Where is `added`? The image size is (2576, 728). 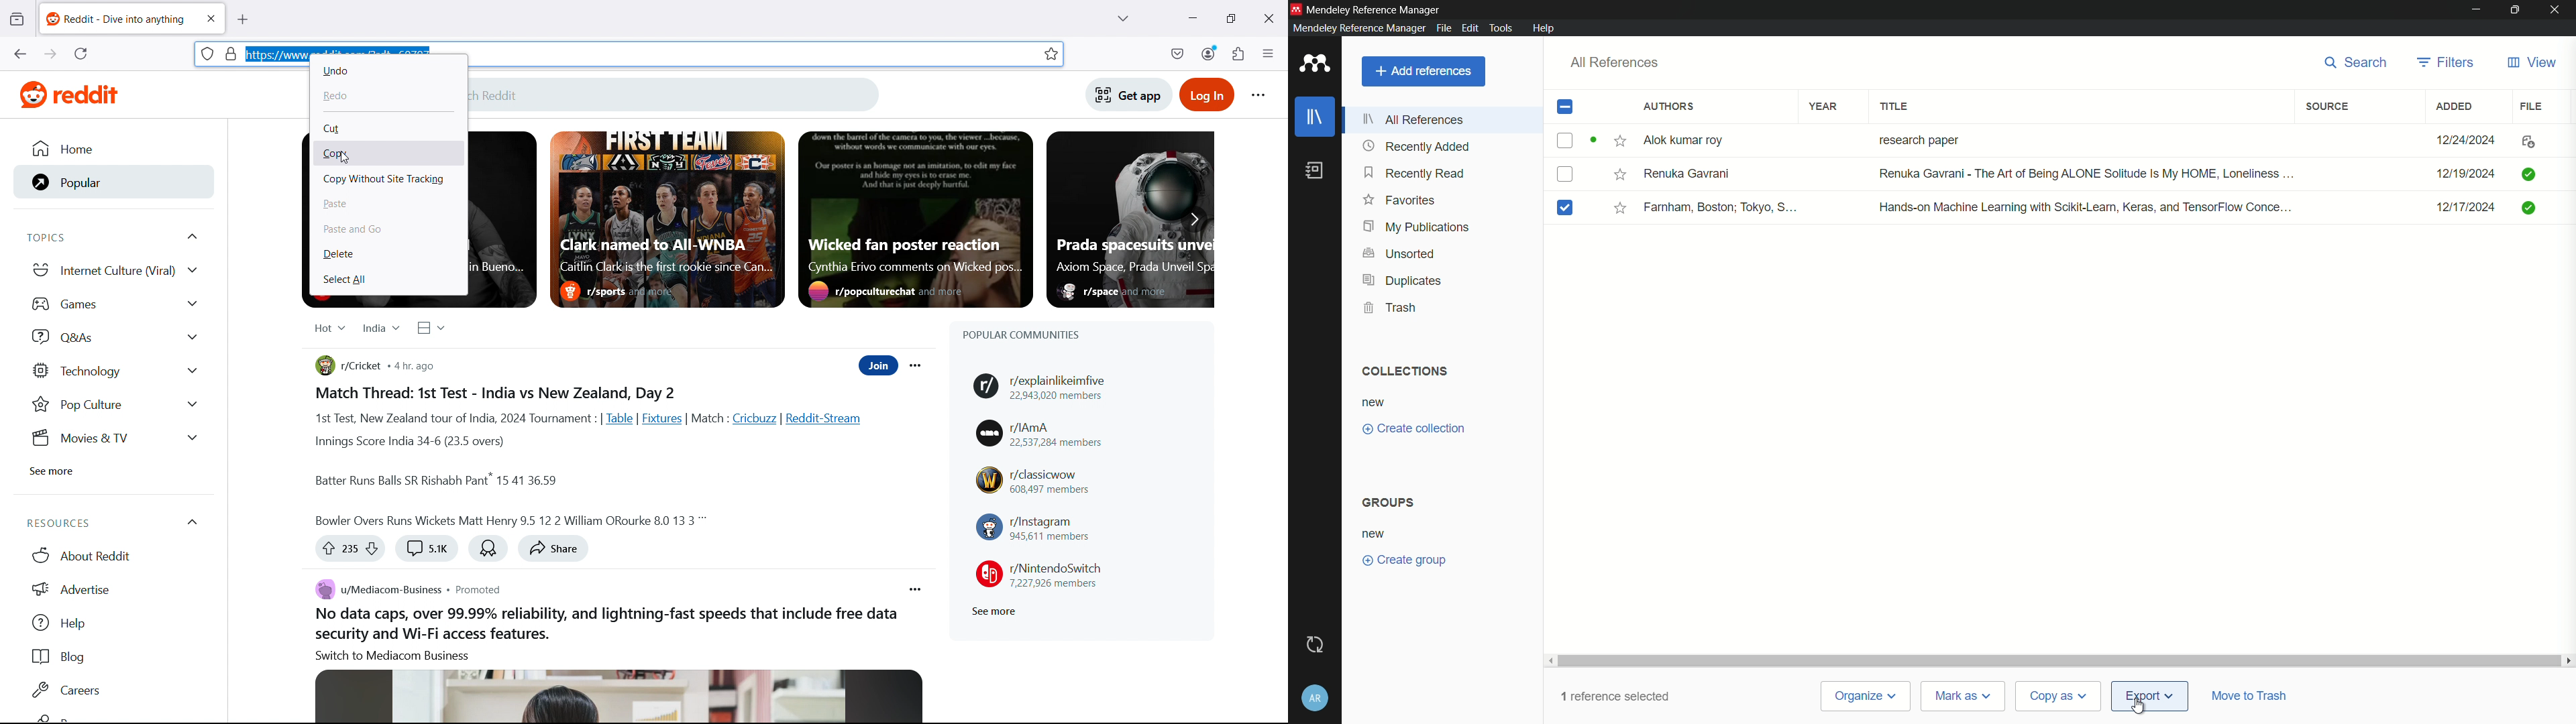
added is located at coordinates (2455, 107).